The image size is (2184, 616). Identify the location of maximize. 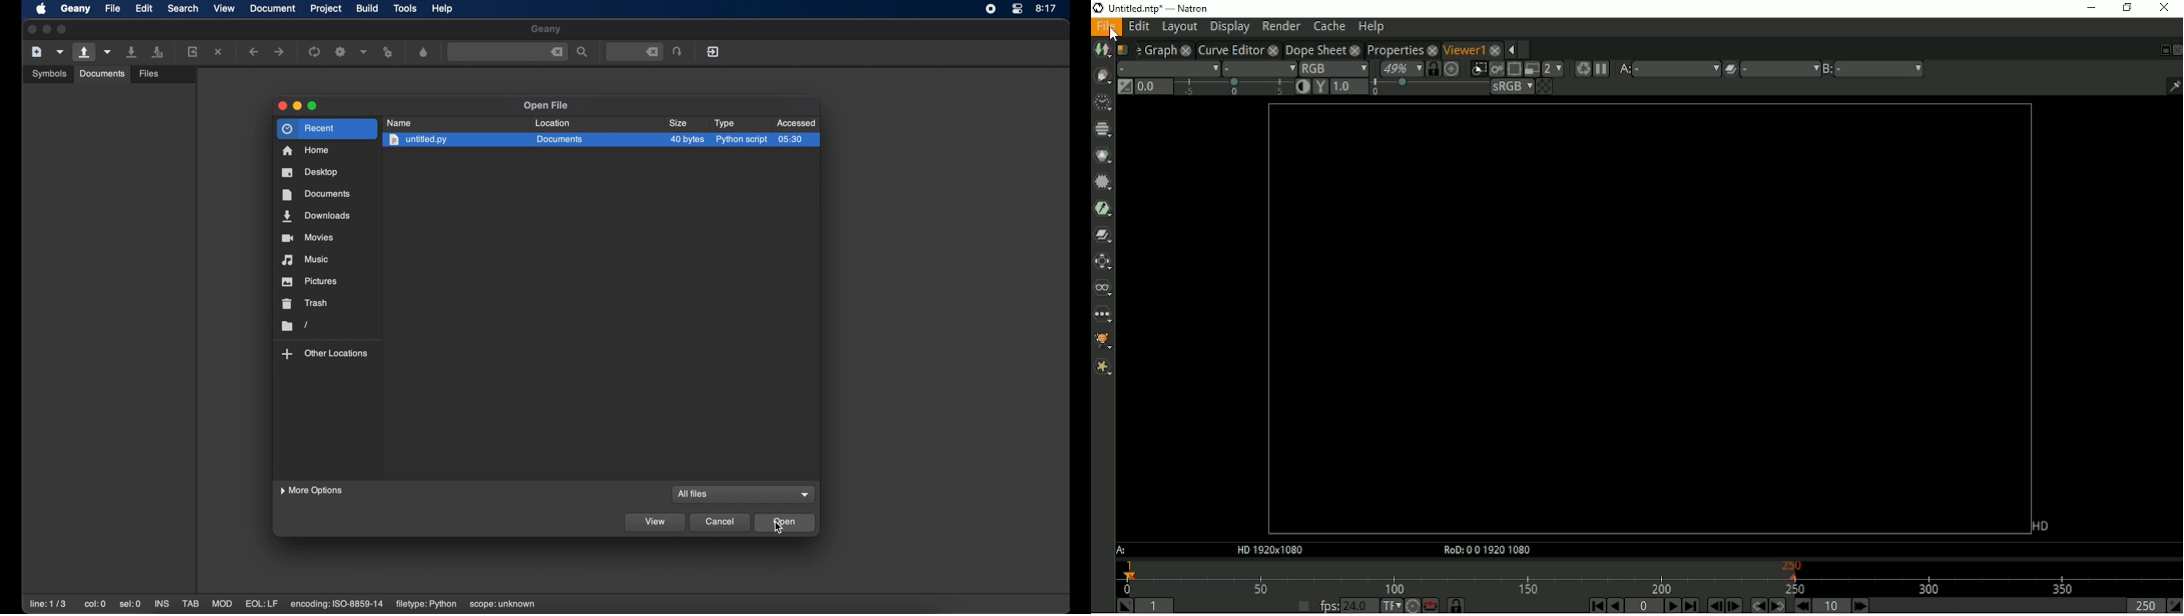
(64, 30).